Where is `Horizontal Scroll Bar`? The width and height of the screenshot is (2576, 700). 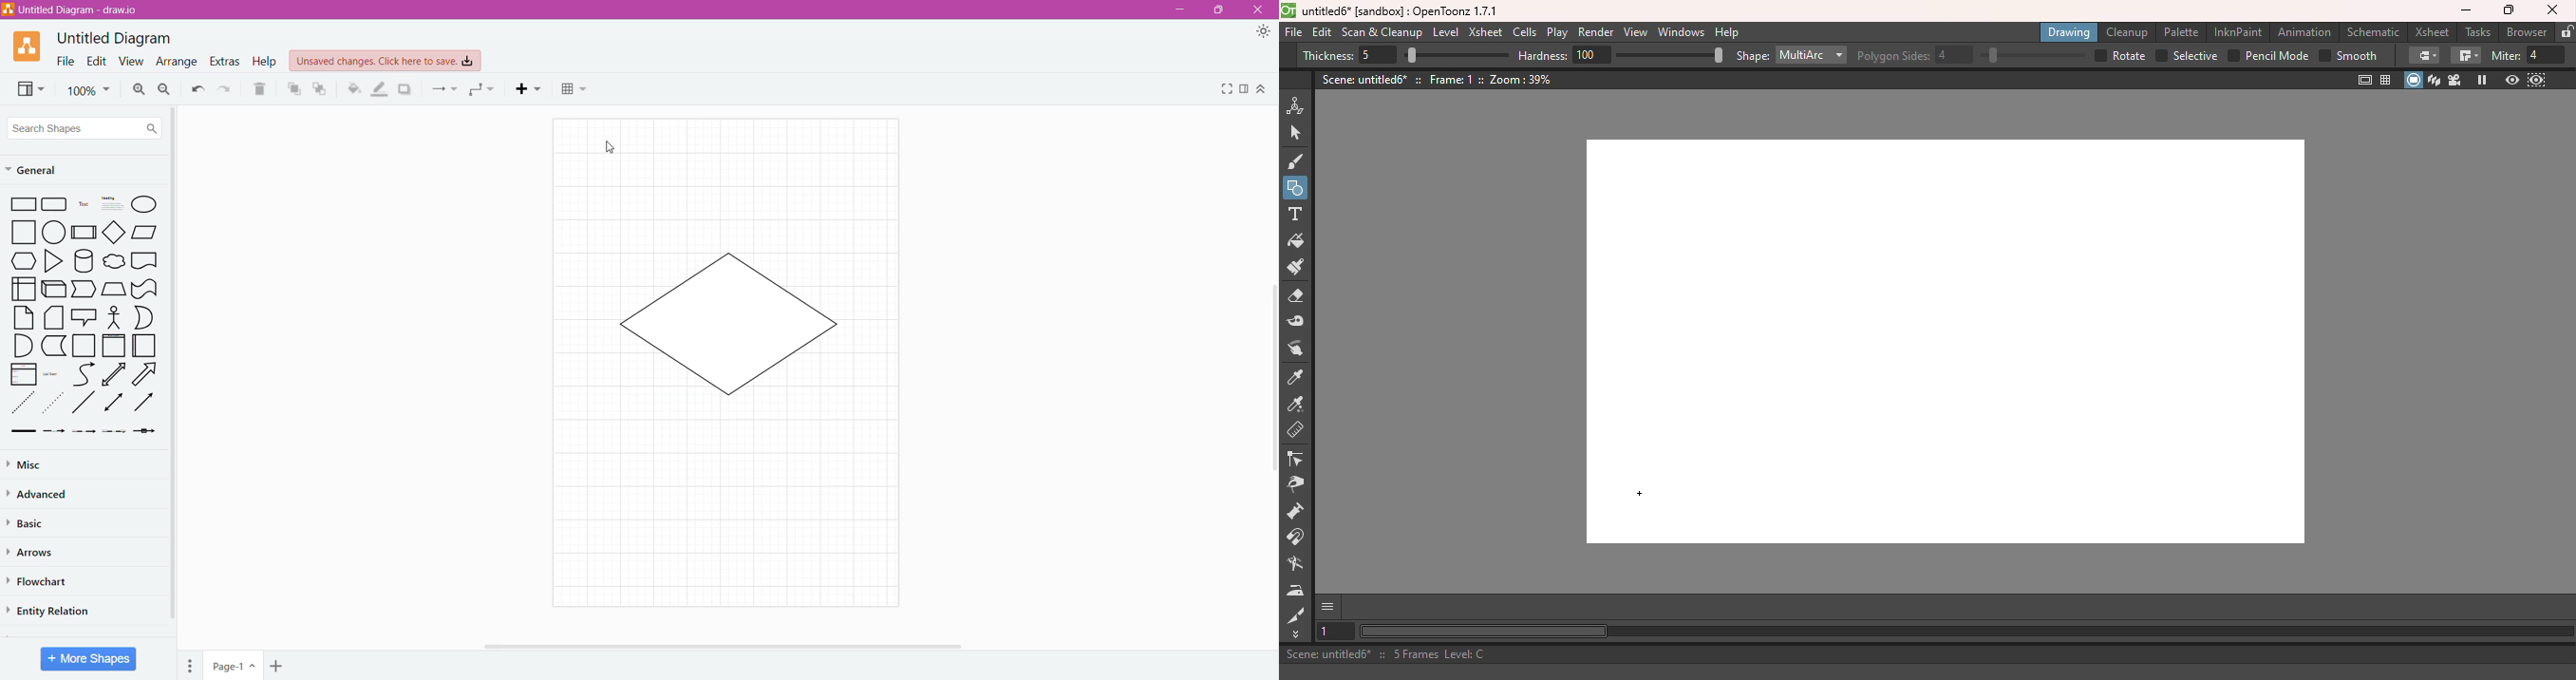
Horizontal Scroll Bar is located at coordinates (726, 645).